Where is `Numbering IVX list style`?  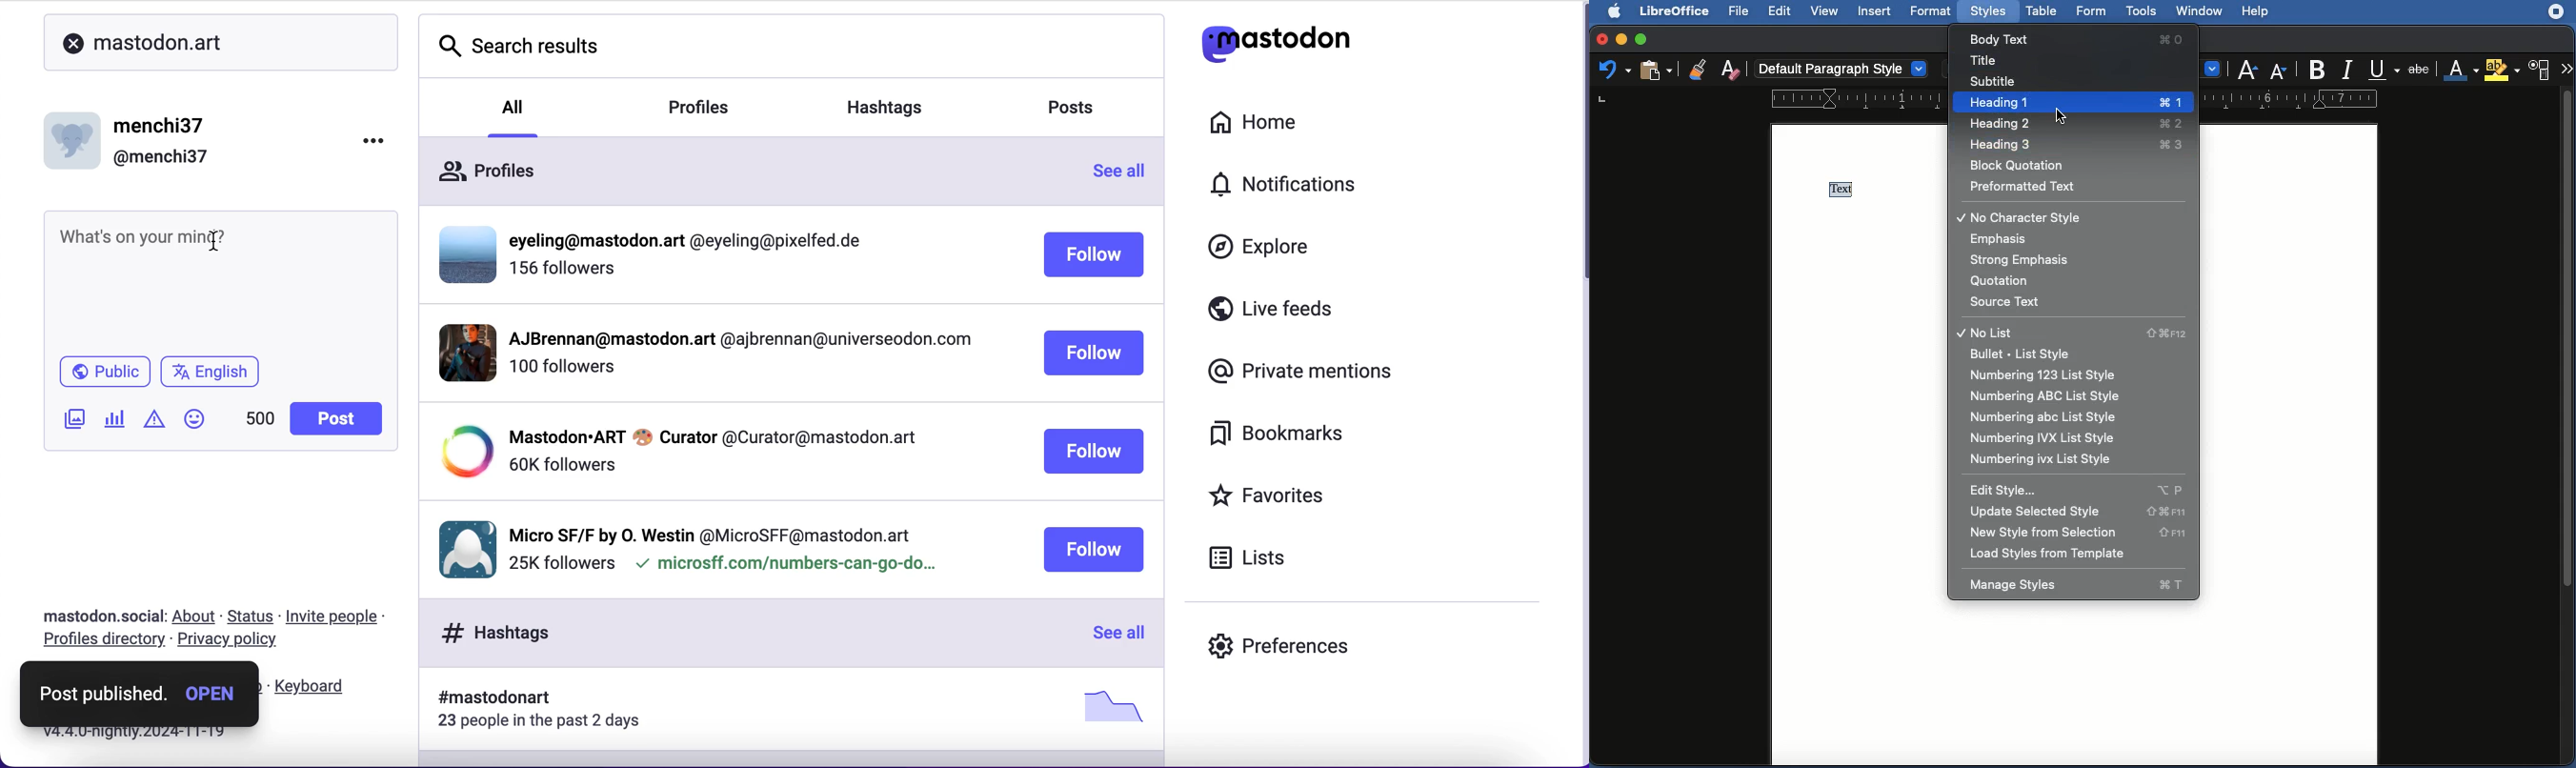 Numbering IVX list style is located at coordinates (2048, 460).